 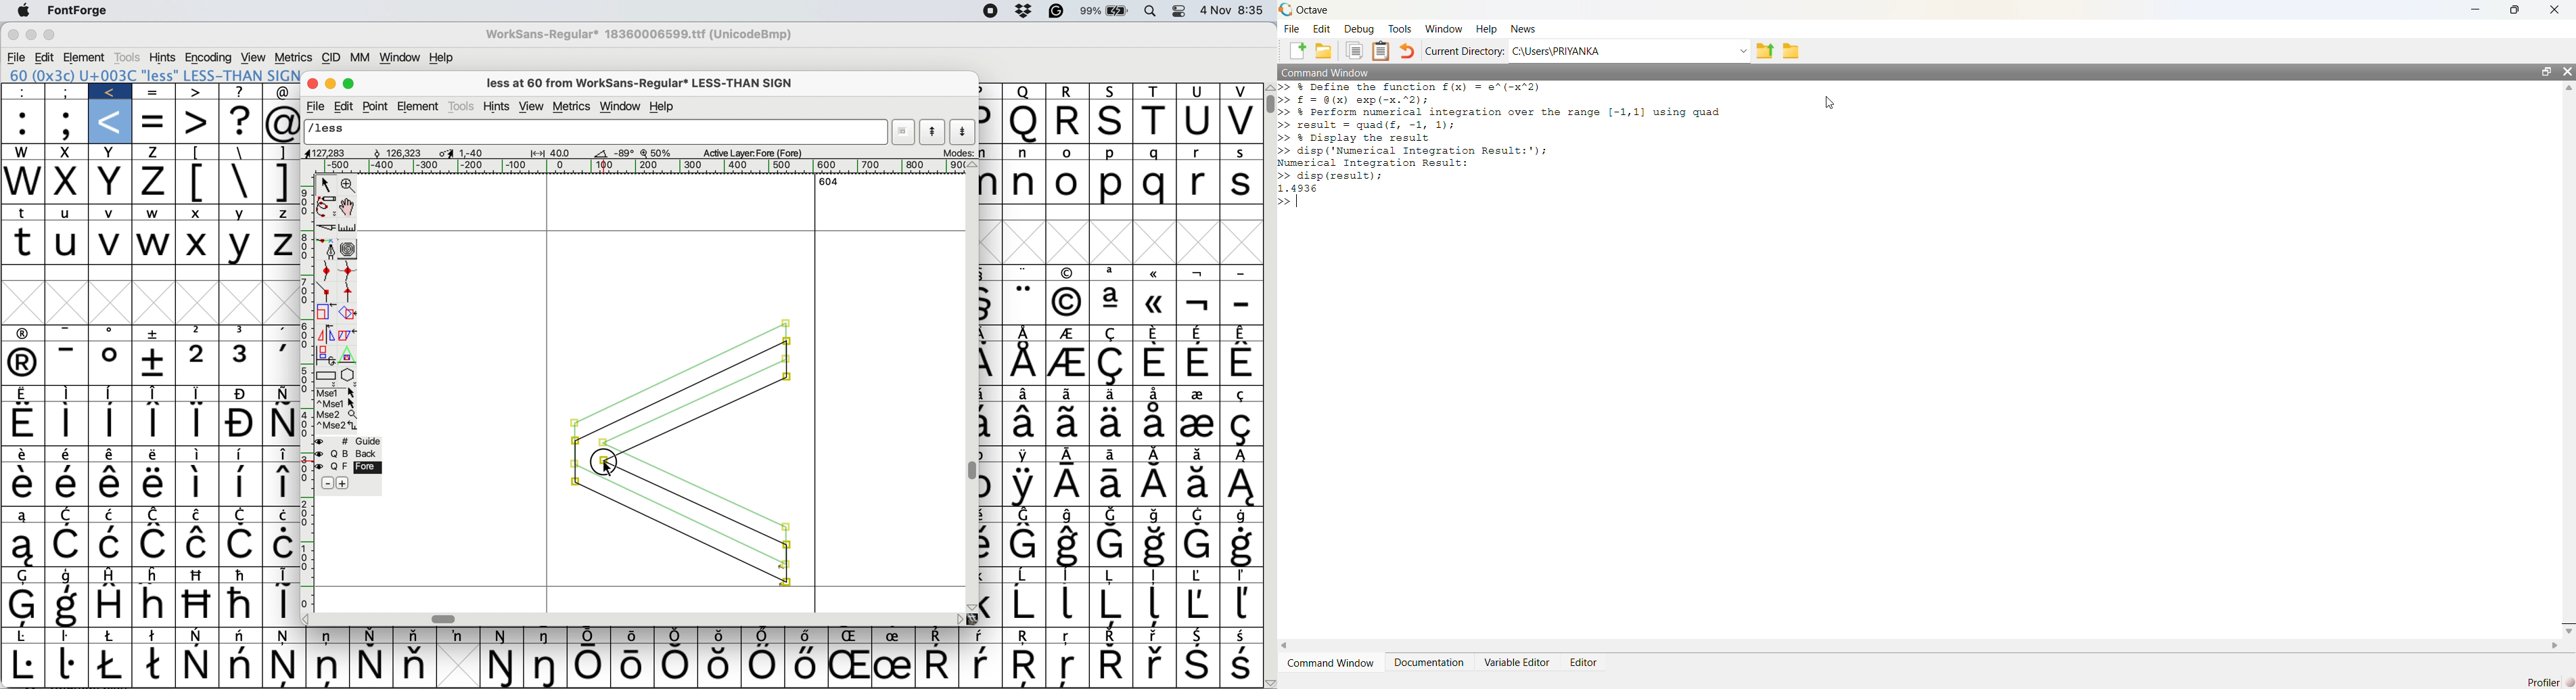 I want to click on cursor, so click(x=602, y=468).